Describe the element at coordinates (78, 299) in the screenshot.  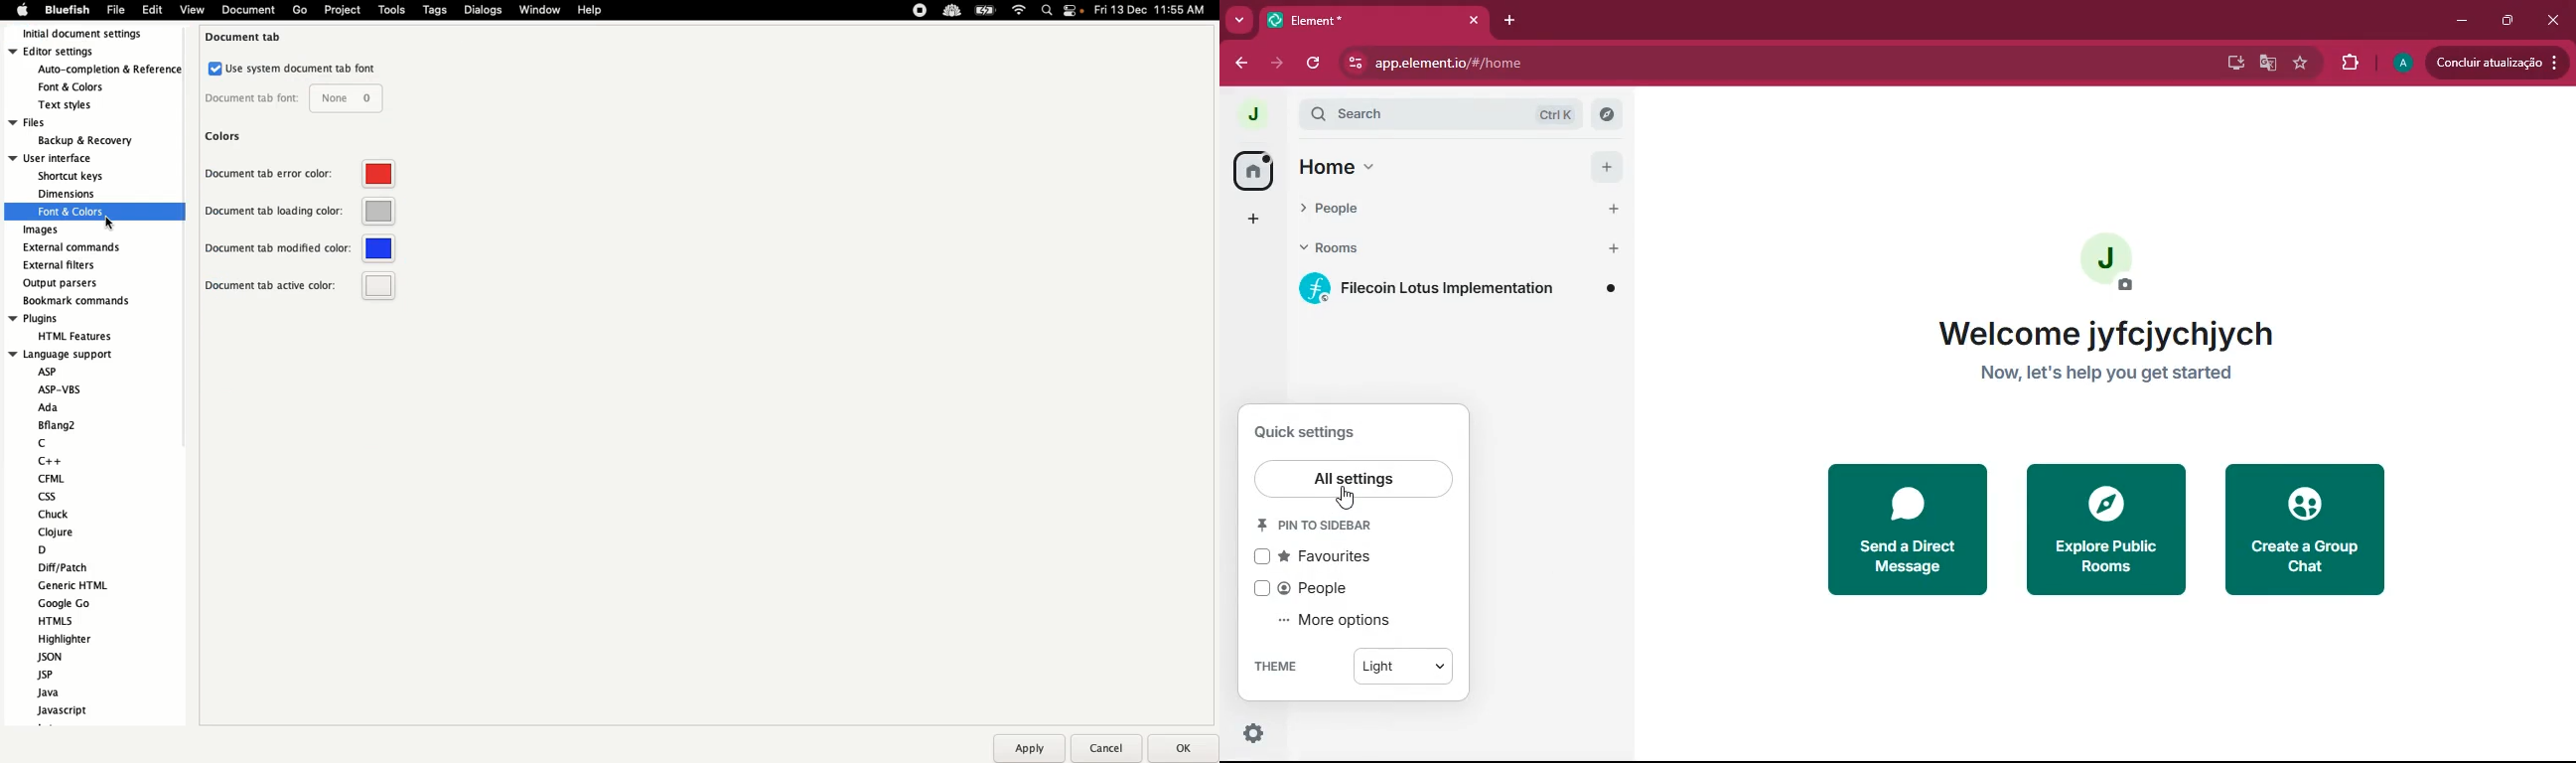
I see `Bookmark recommends` at that location.